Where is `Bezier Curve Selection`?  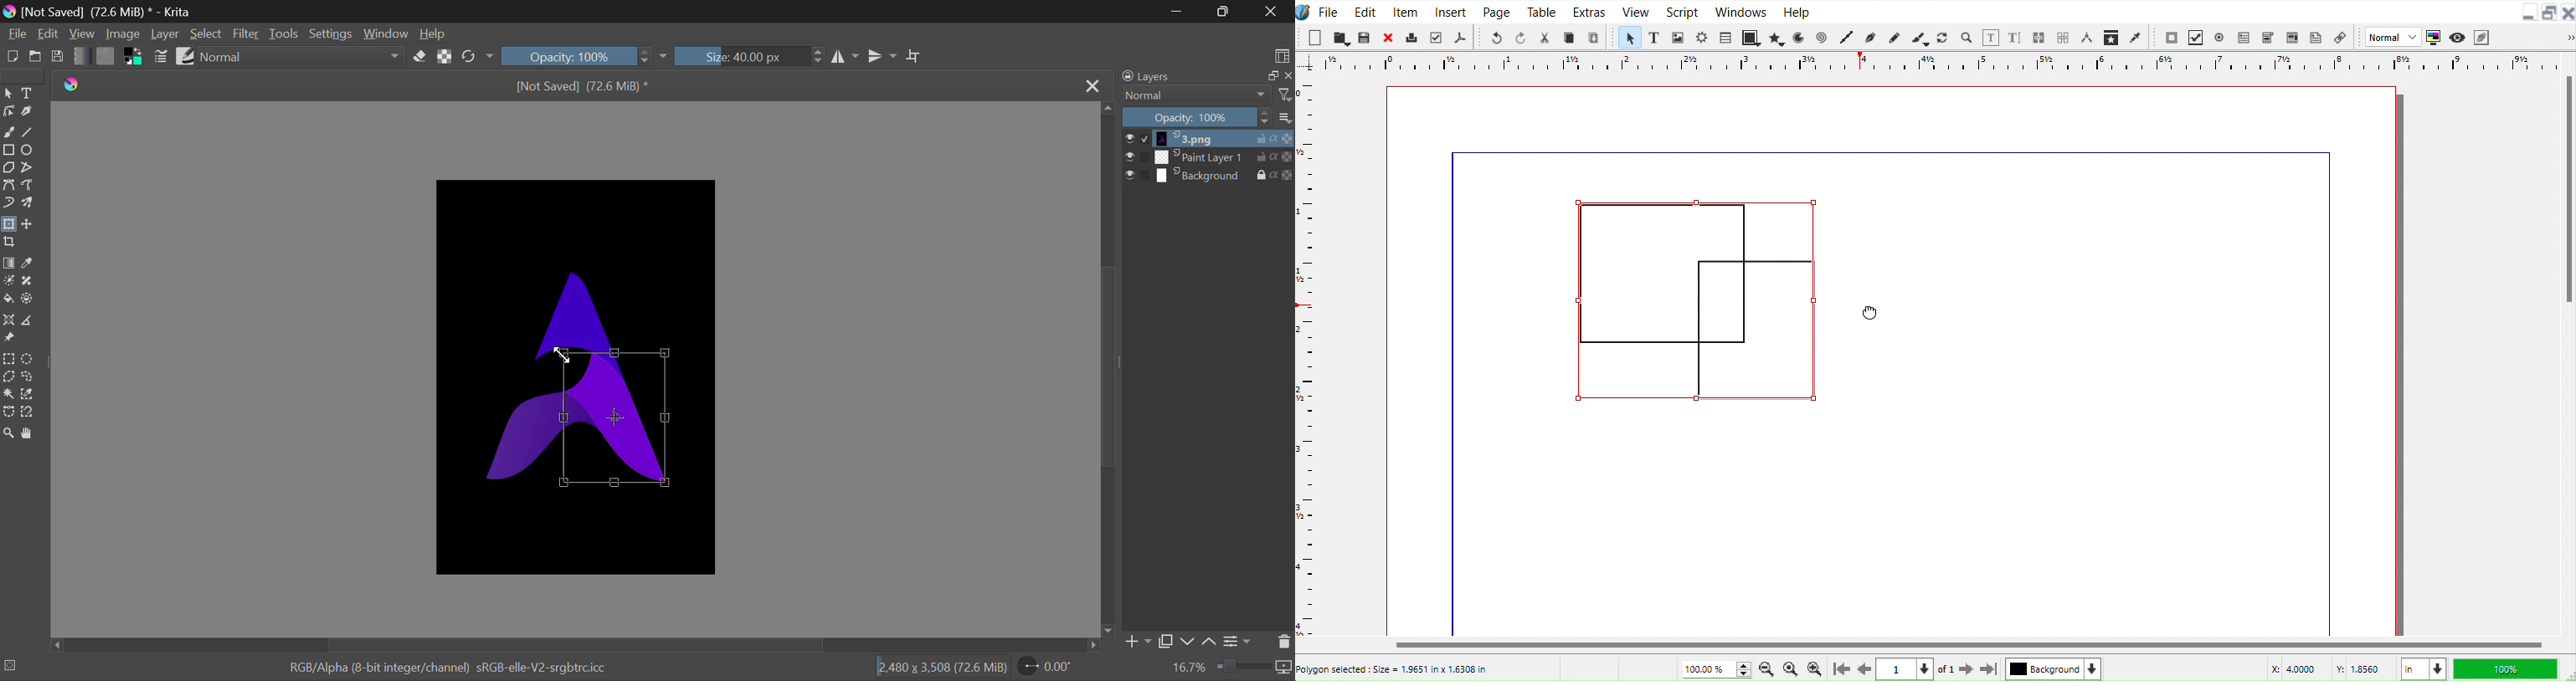
Bezier Curve Selection is located at coordinates (9, 411).